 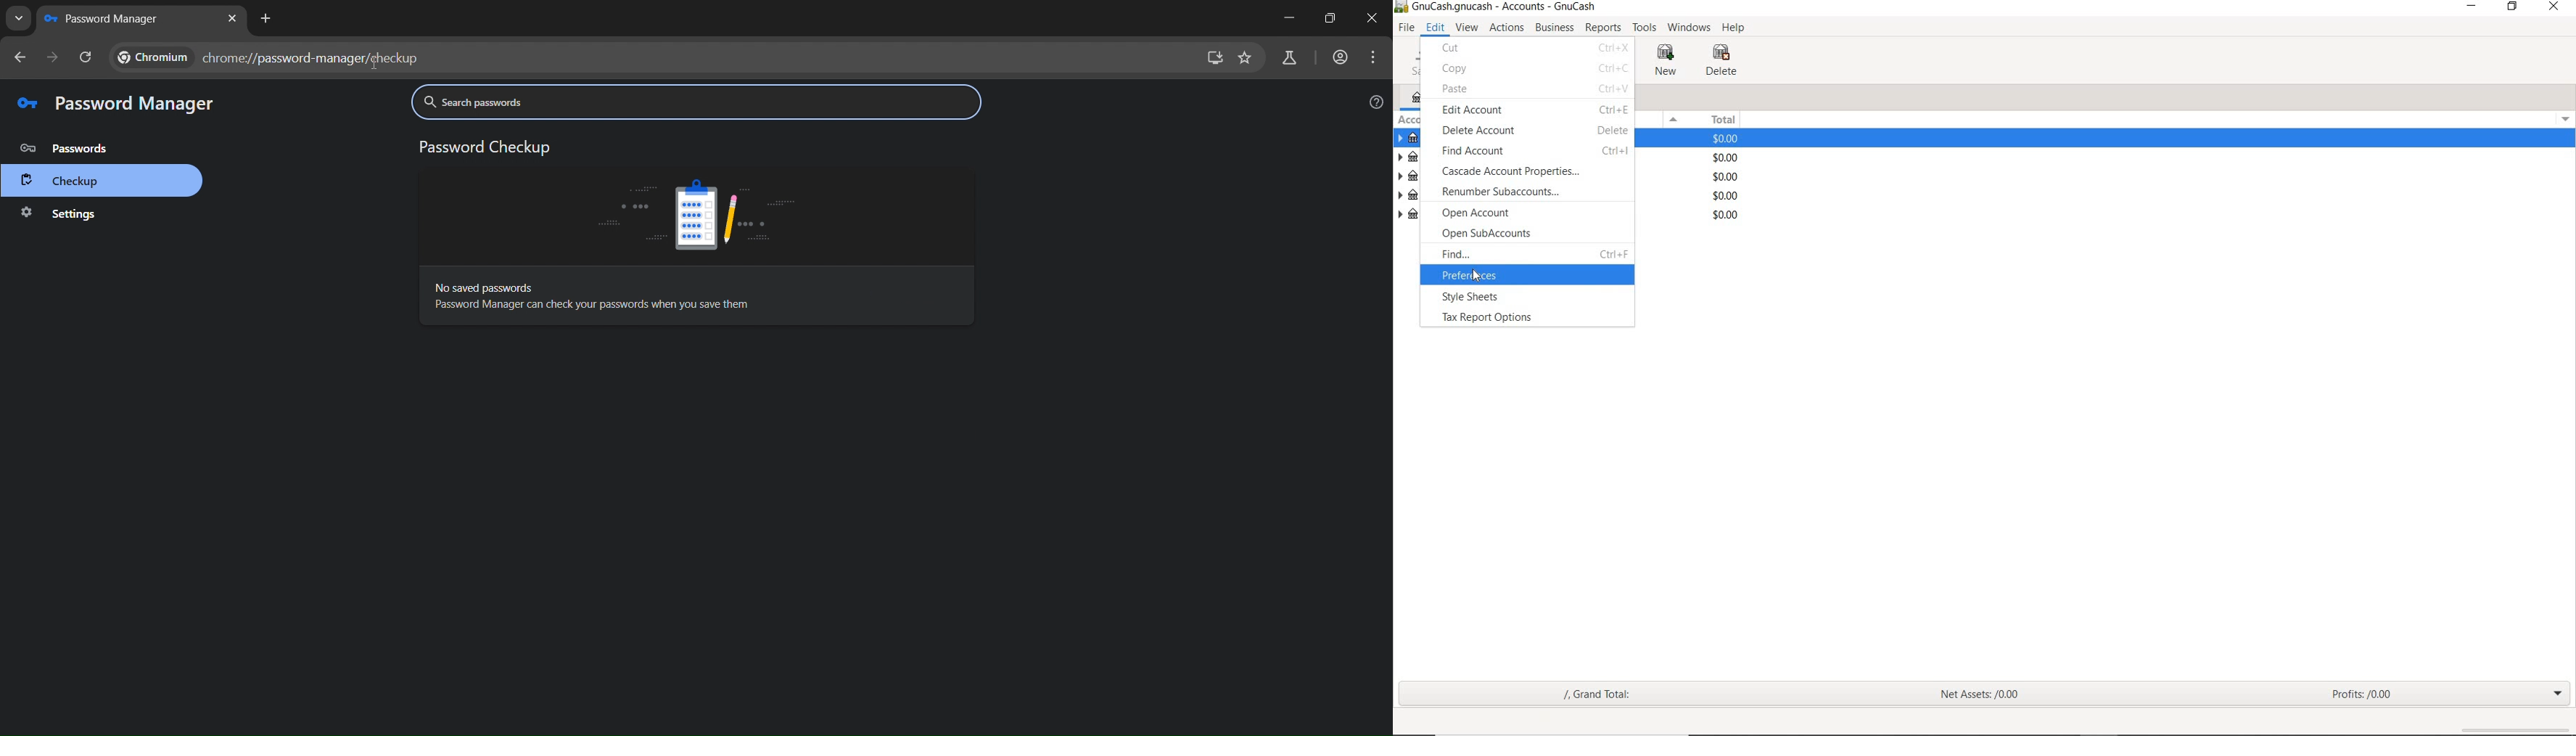 I want to click on BUSINESS, so click(x=1556, y=28).